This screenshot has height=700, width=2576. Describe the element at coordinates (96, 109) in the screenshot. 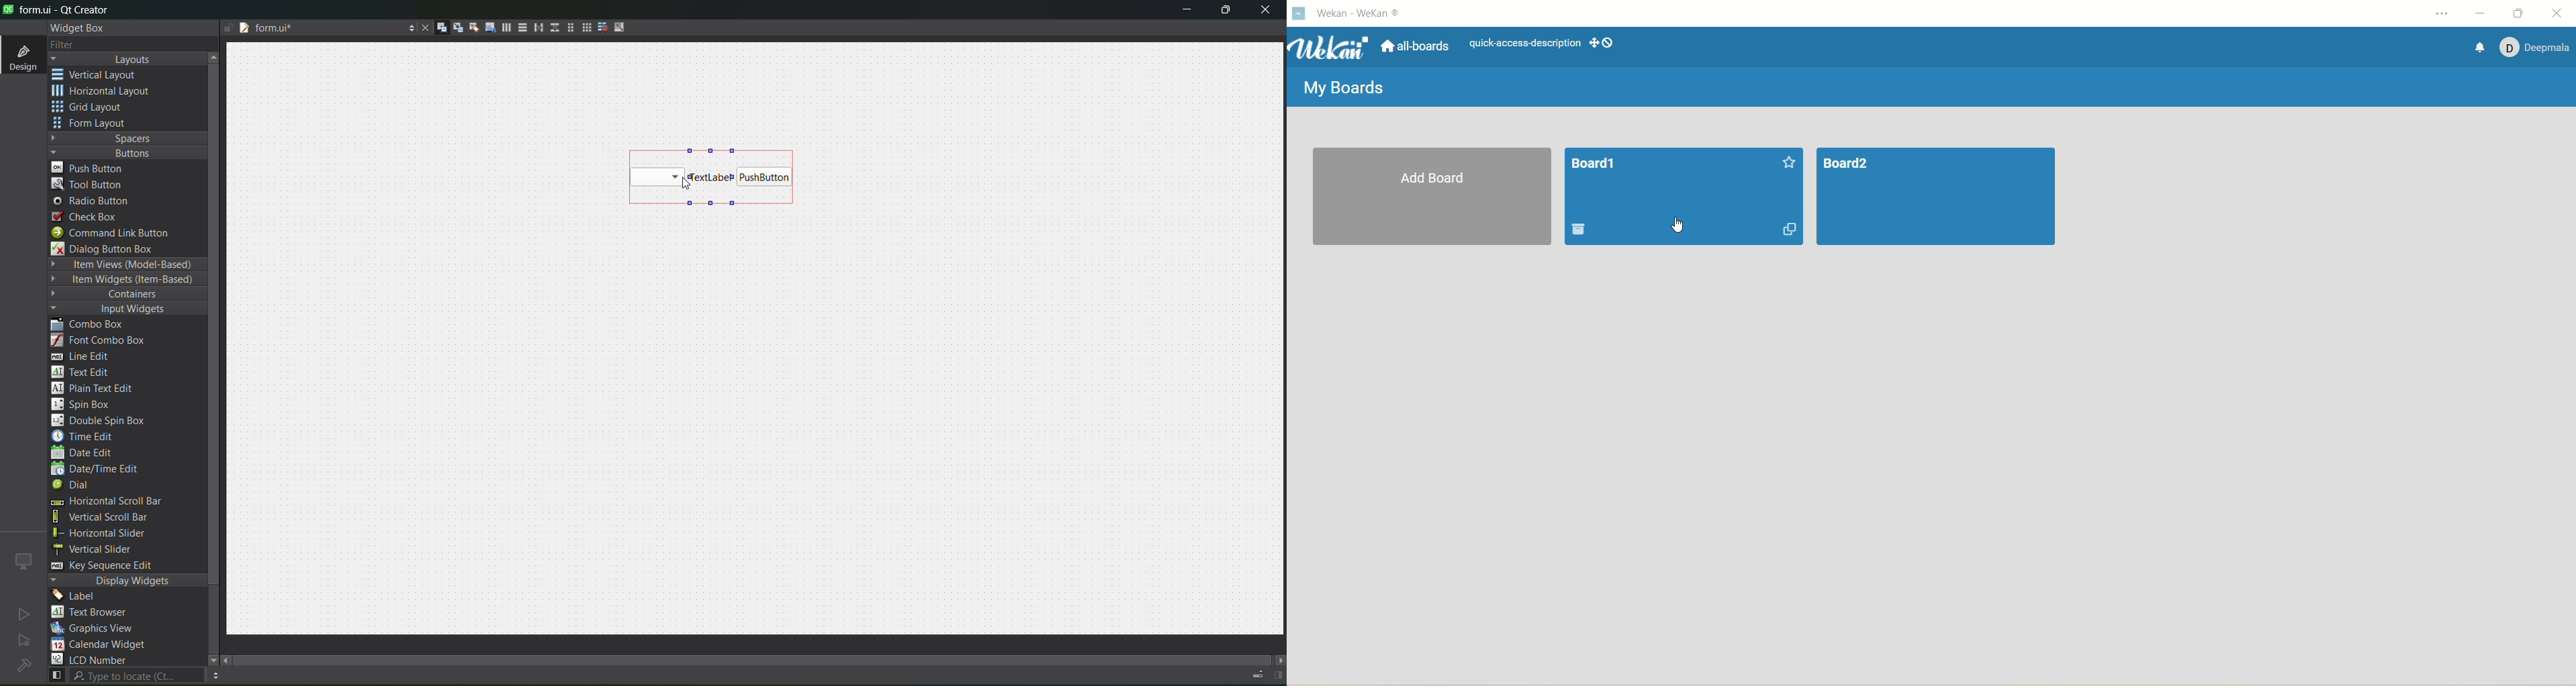

I see `grid` at that location.